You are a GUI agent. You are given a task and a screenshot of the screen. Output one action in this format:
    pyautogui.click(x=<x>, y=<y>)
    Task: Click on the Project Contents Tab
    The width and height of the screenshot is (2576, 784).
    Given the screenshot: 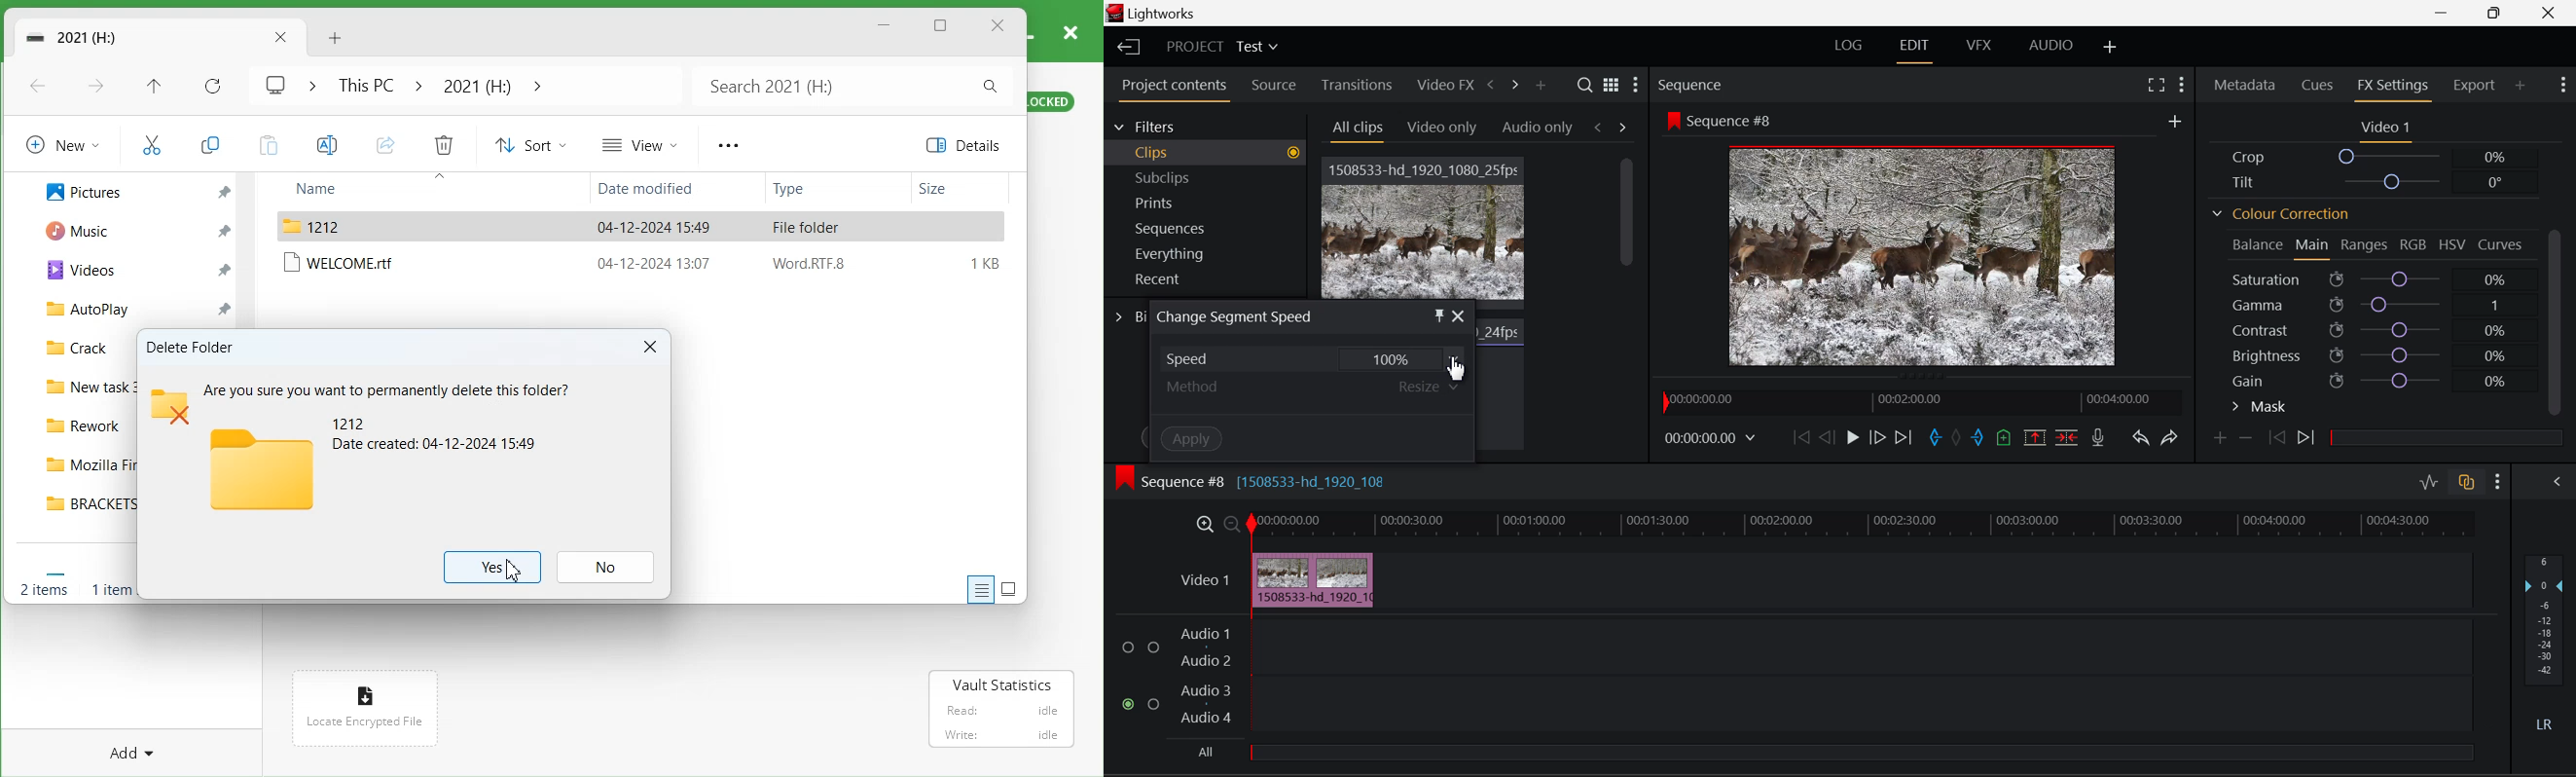 What is the action you would take?
    pyautogui.click(x=1176, y=87)
    